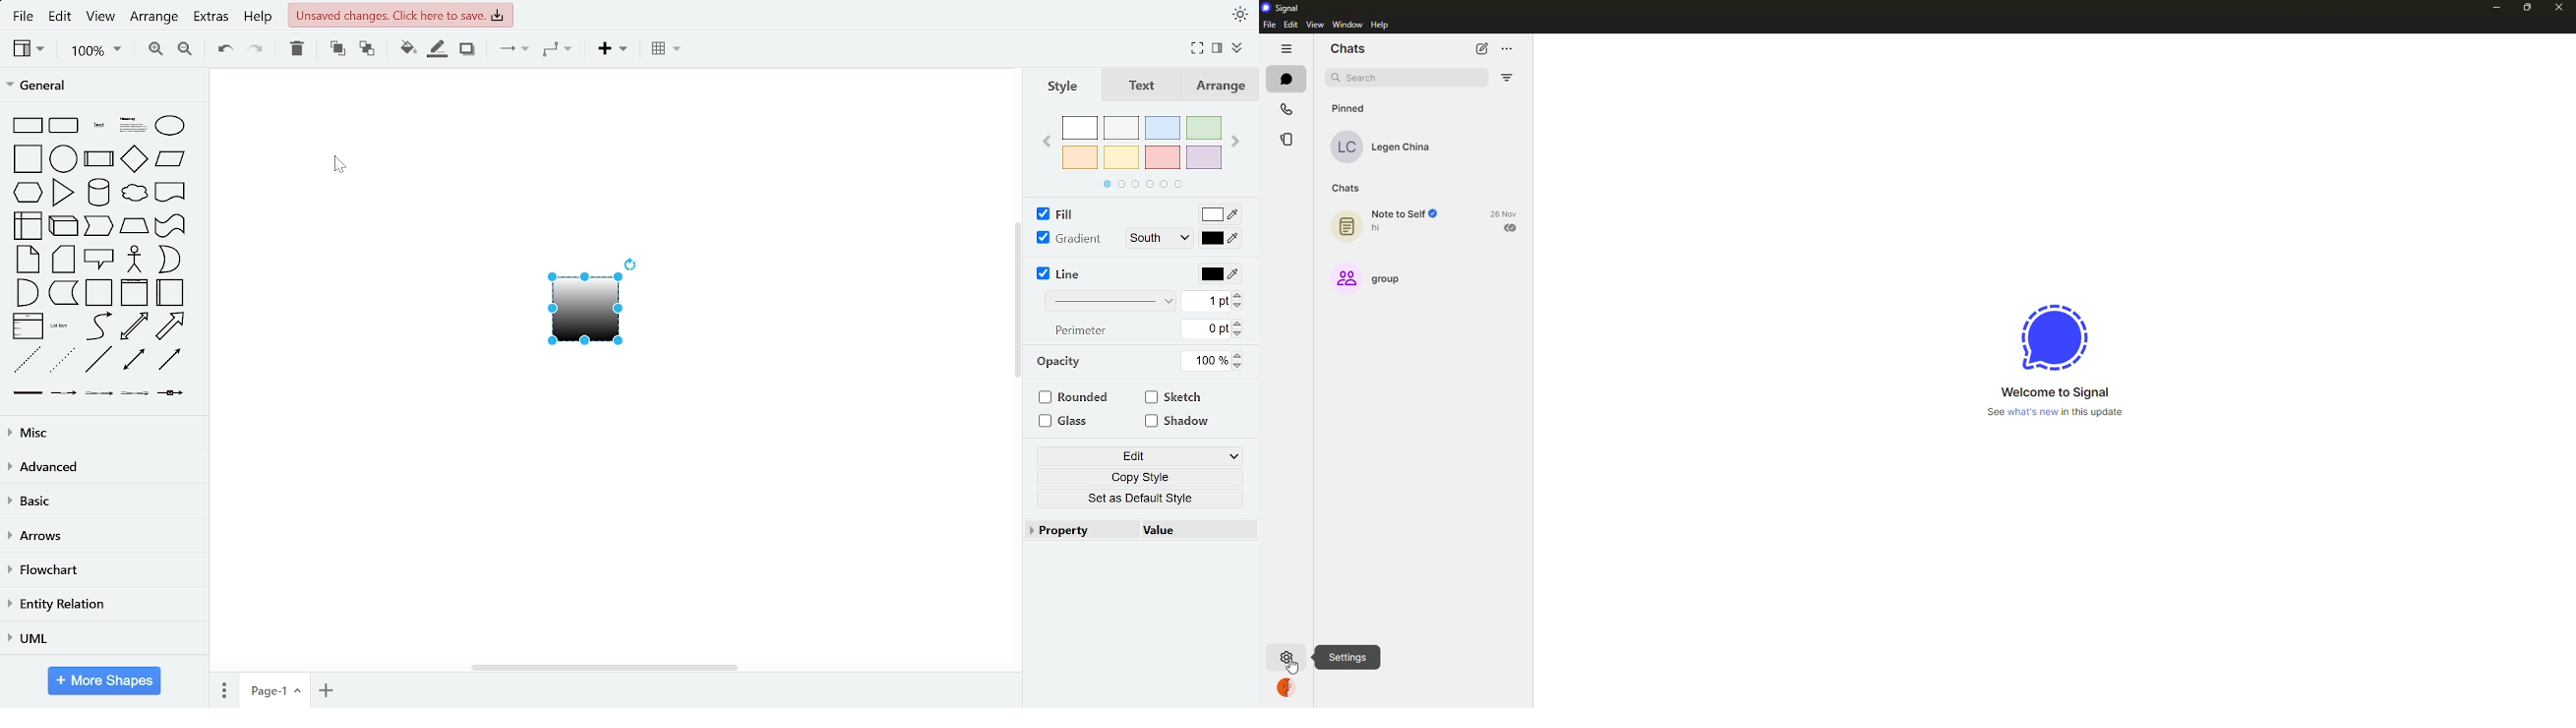 Image resolution: width=2576 pixels, height=728 pixels. I want to click on unsaved changes. Click here to save, so click(403, 16).